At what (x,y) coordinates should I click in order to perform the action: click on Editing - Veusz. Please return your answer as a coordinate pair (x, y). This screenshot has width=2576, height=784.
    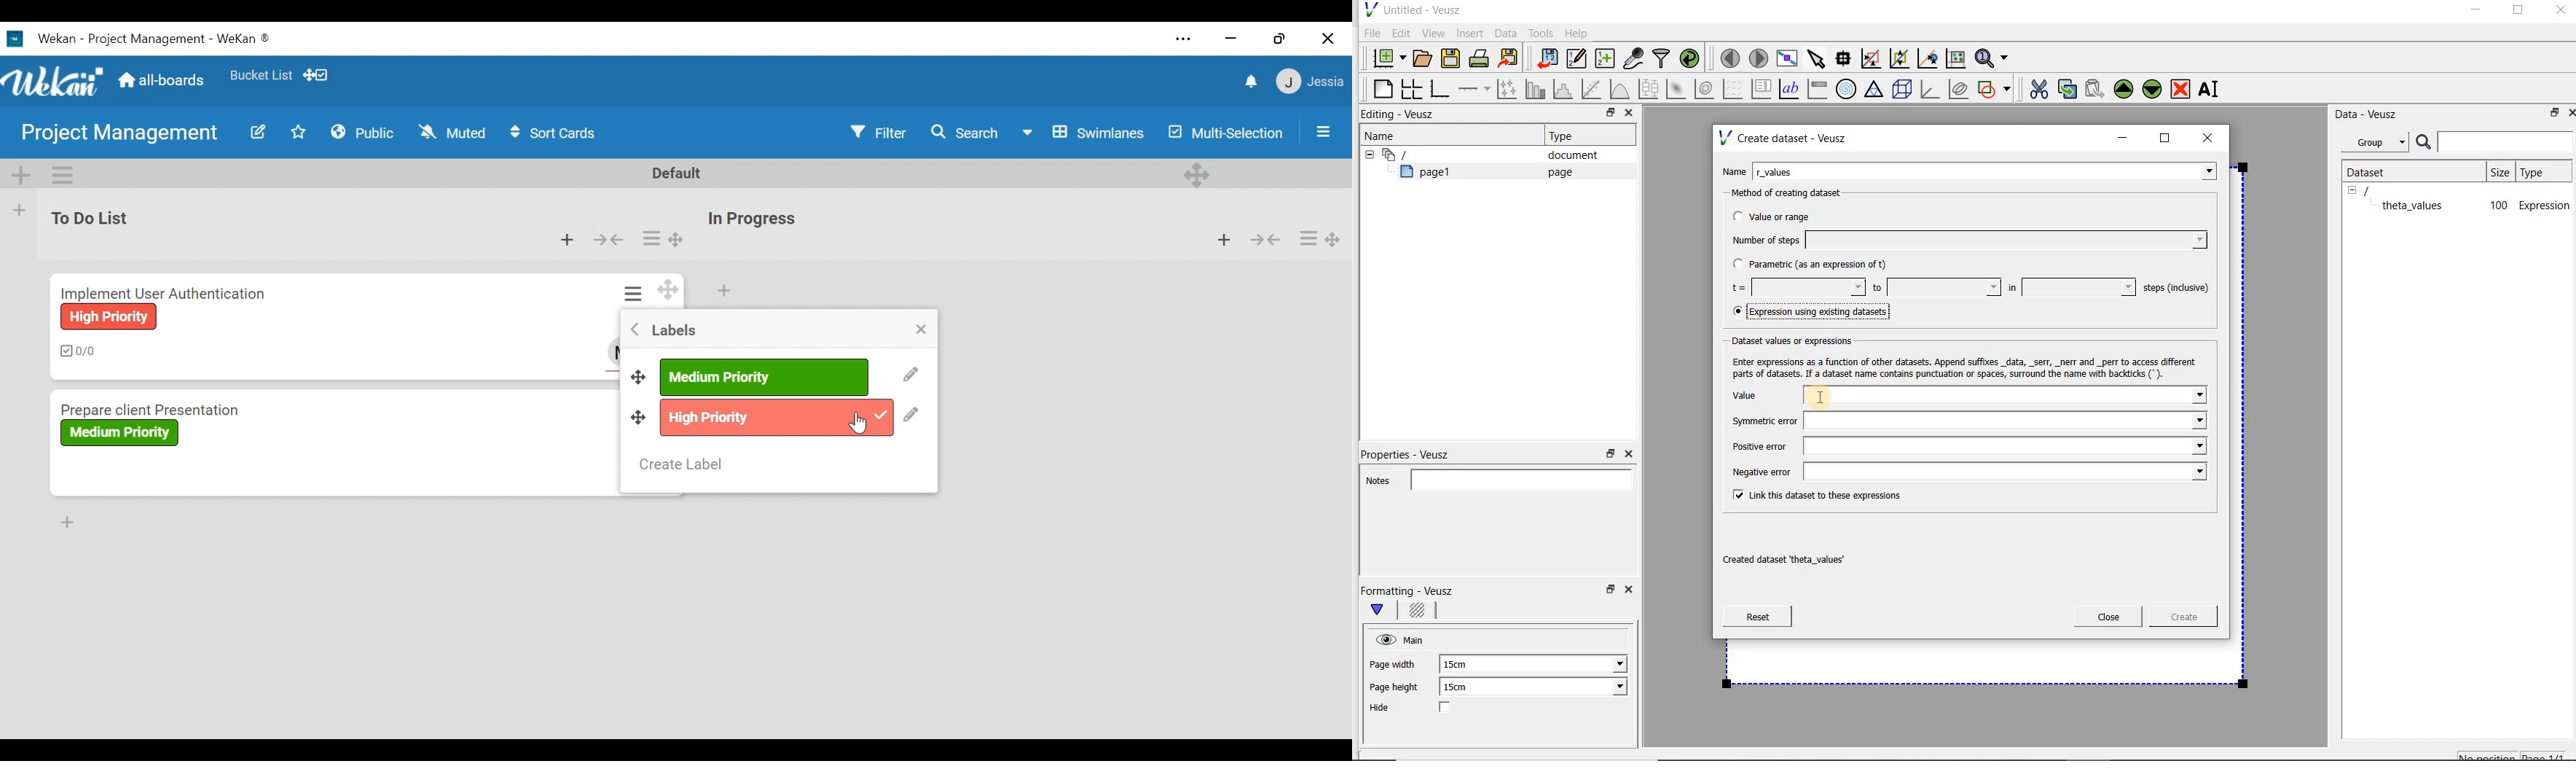
    Looking at the image, I should click on (1401, 115).